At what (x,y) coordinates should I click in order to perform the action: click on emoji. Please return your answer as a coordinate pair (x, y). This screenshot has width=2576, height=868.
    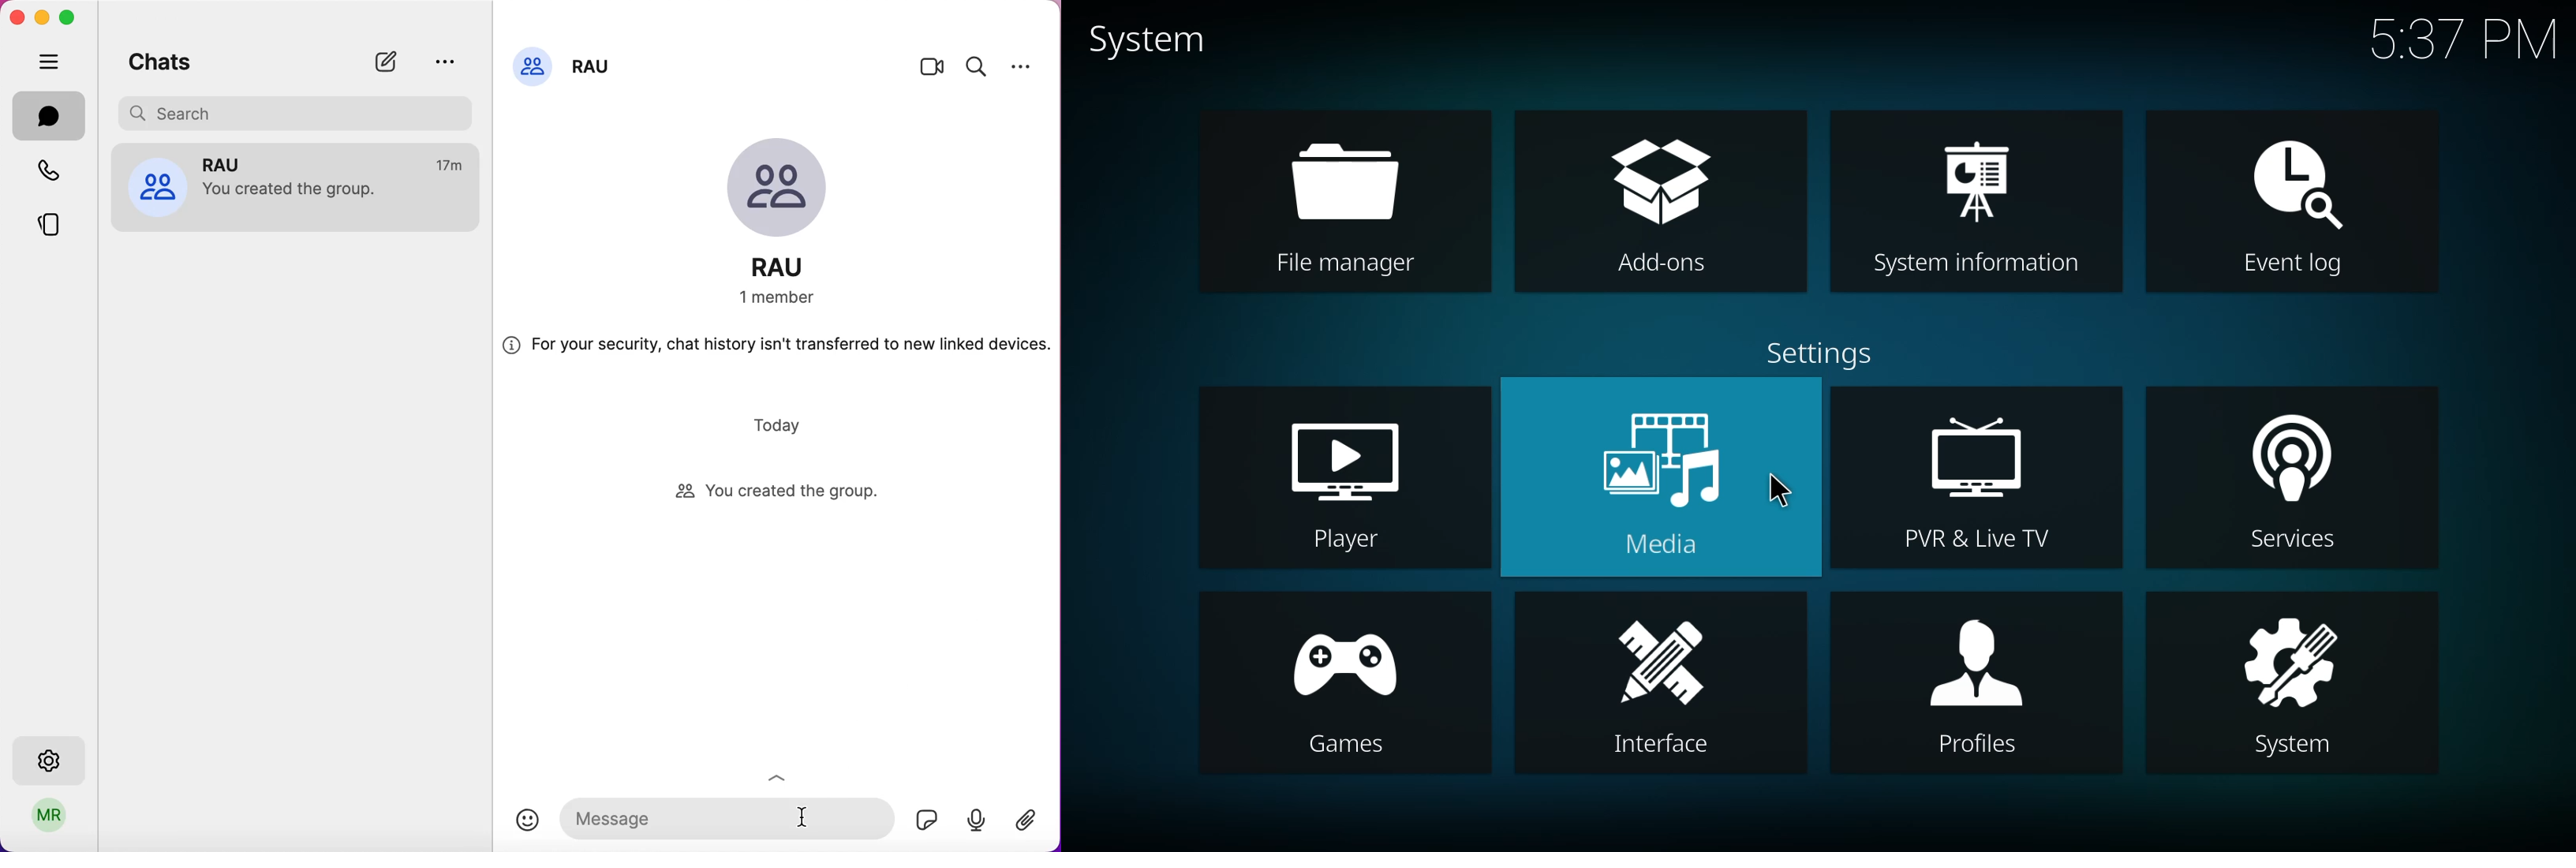
    Looking at the image, I should click on (528, 820).